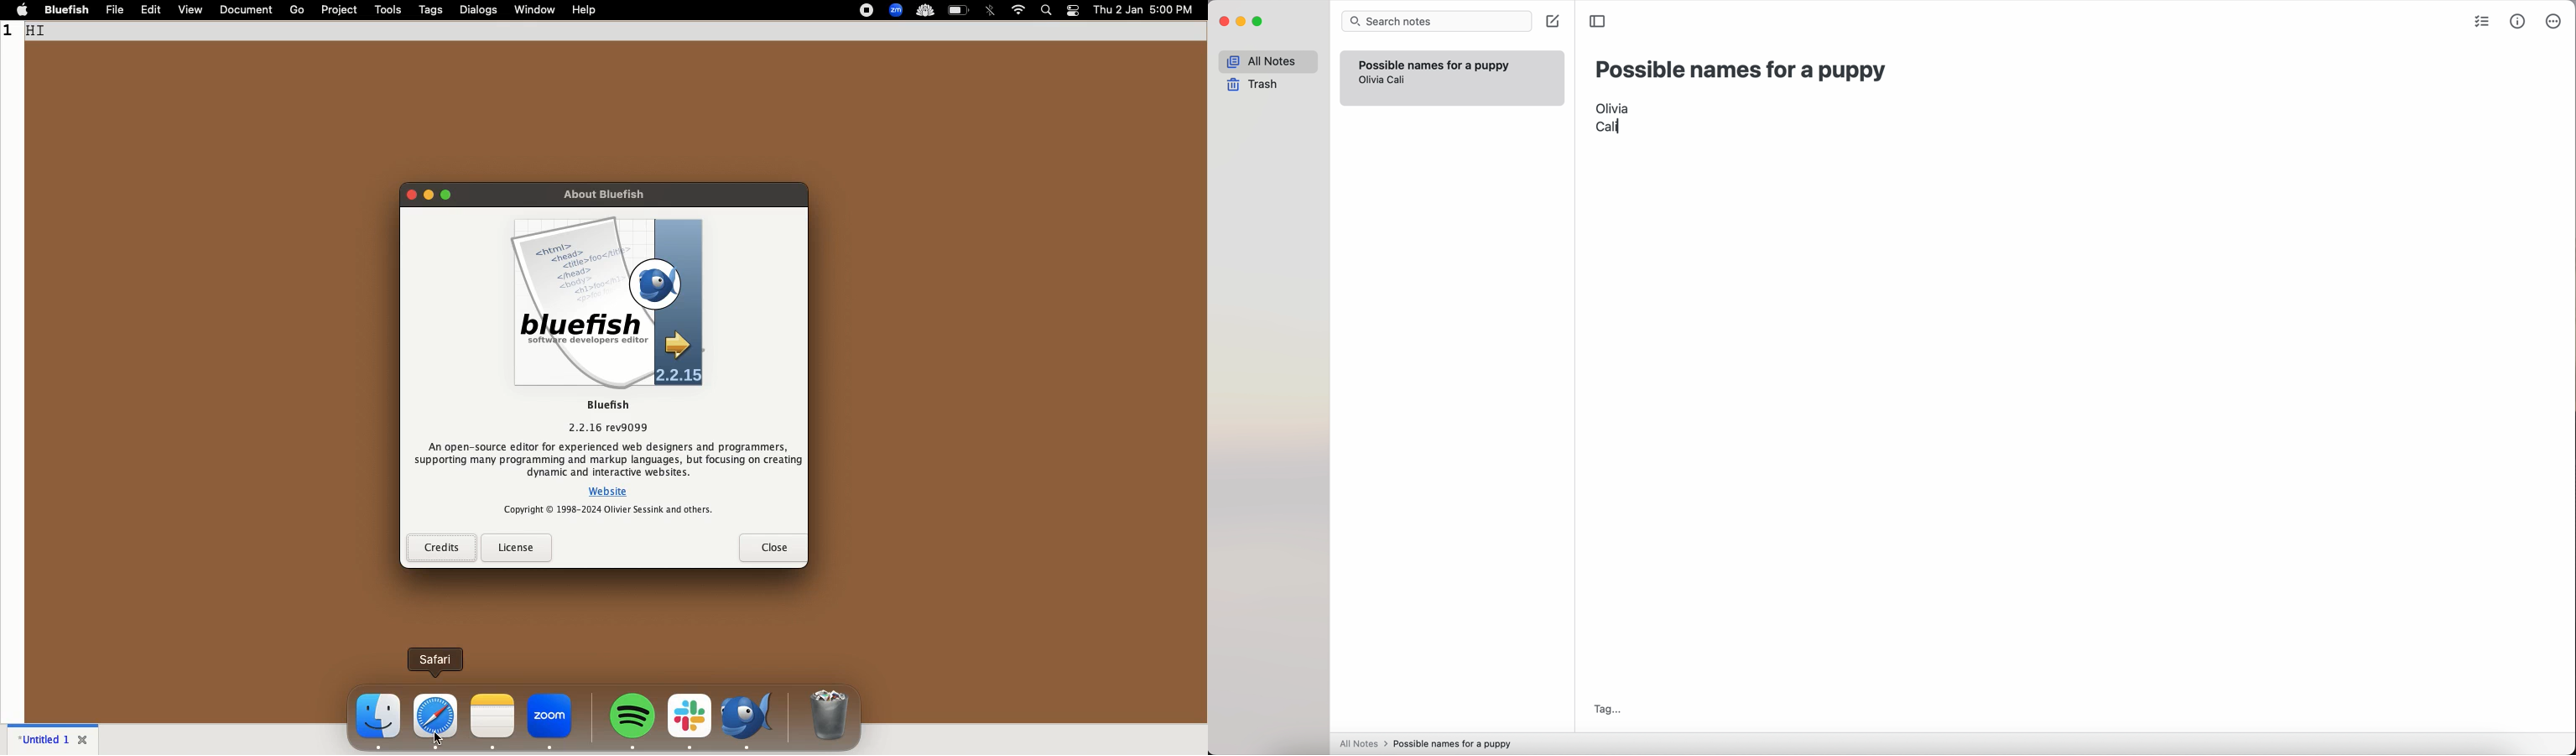  I want to click on possible names for a puppy note, so click(1434, 63).